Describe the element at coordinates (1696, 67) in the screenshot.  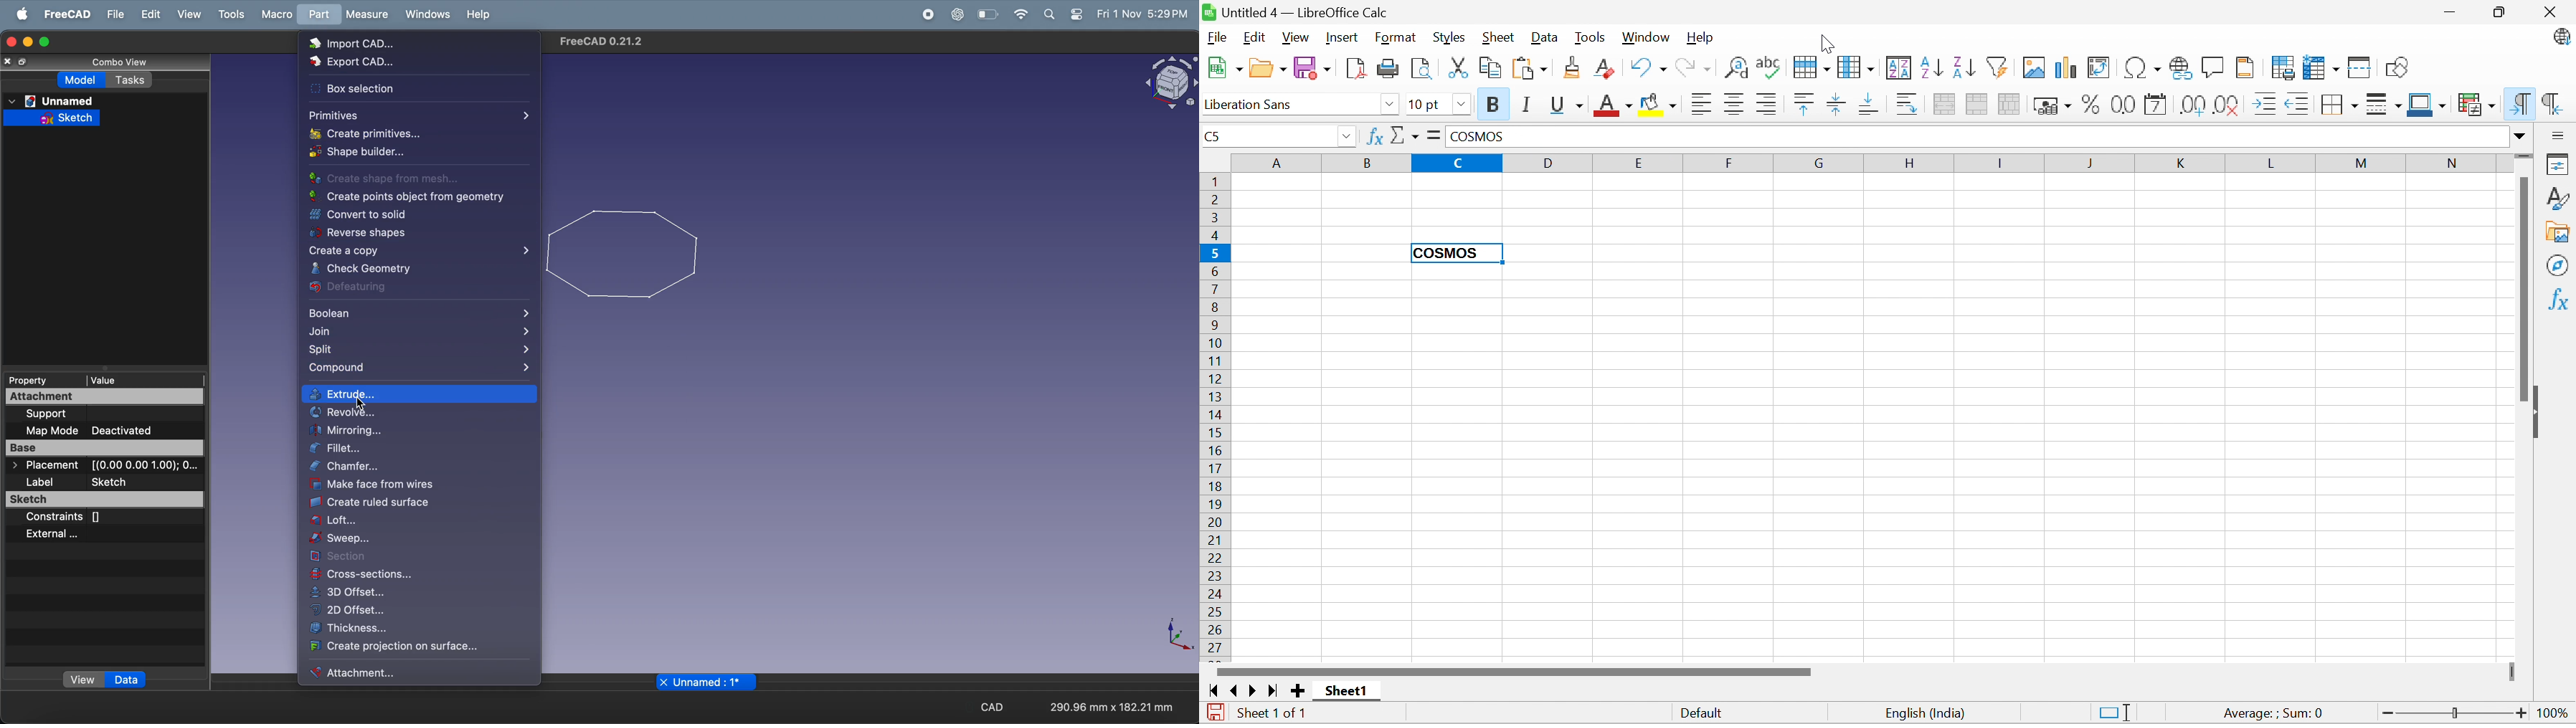
I see `Redo` at that location.